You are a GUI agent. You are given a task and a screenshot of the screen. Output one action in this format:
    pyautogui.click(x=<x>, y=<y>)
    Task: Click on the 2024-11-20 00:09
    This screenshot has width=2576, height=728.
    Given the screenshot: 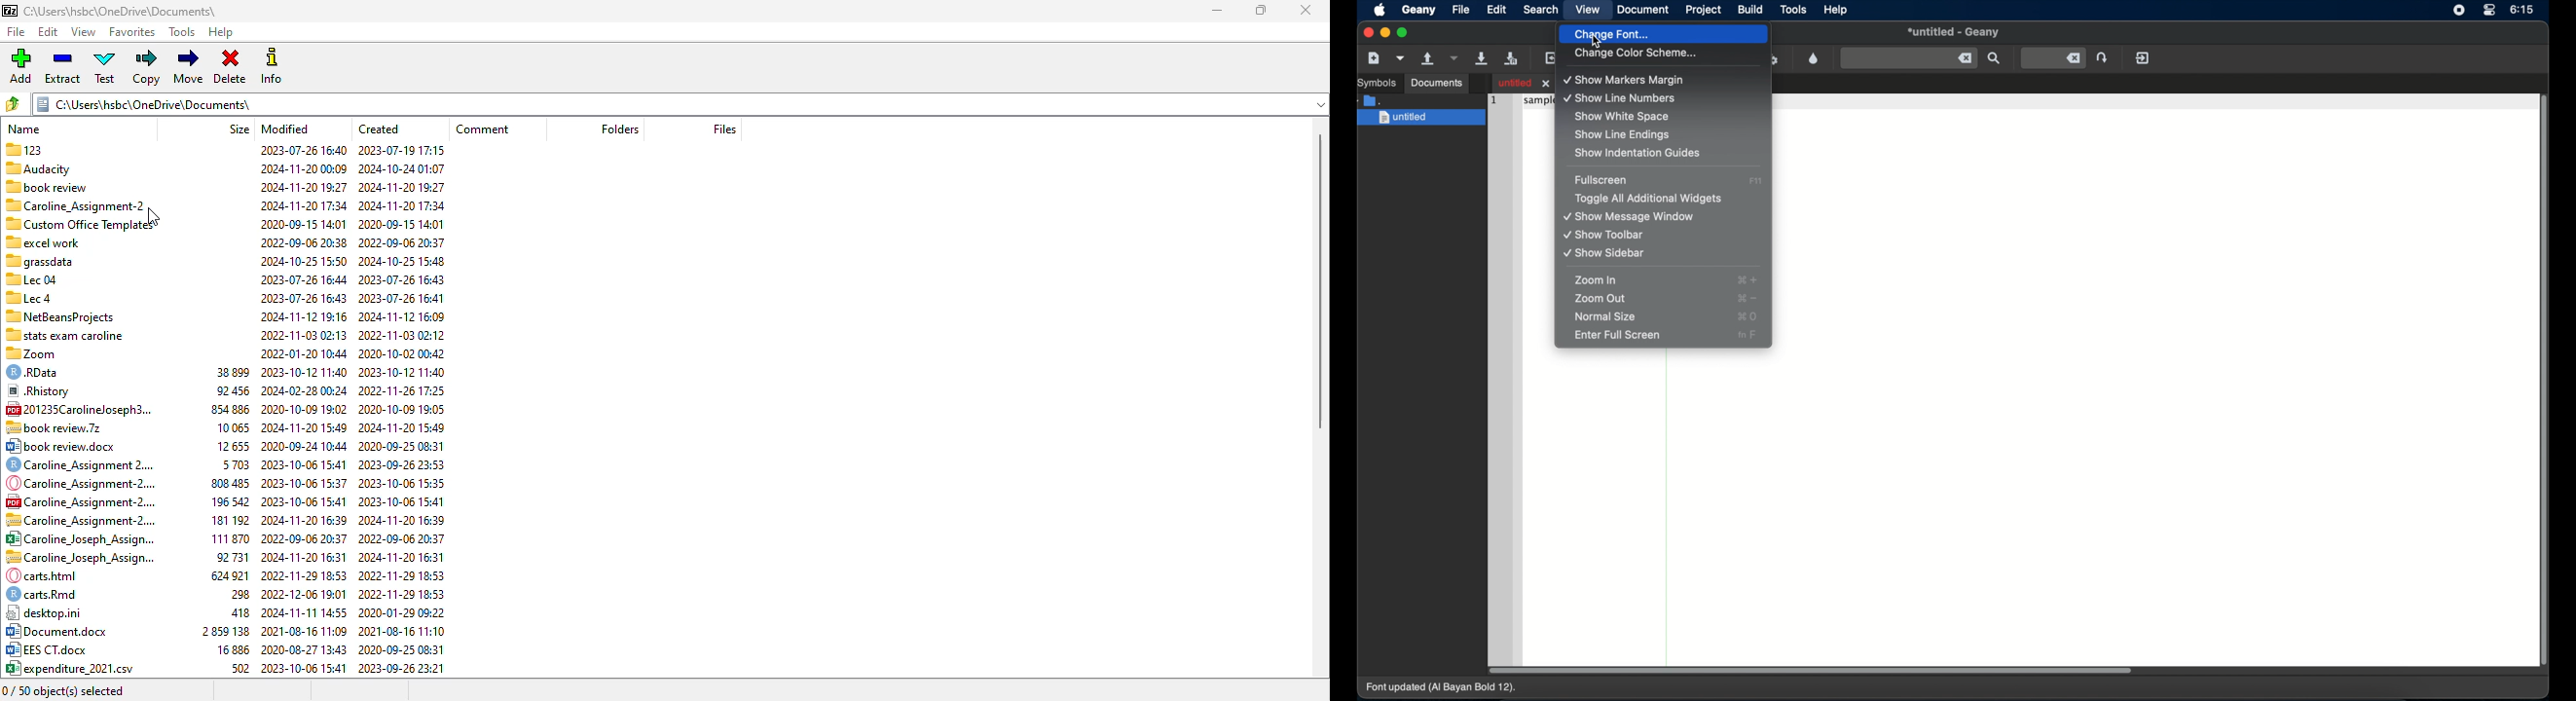 What is the action you would take?
    pyautogui.click(x=304, y=167)
    